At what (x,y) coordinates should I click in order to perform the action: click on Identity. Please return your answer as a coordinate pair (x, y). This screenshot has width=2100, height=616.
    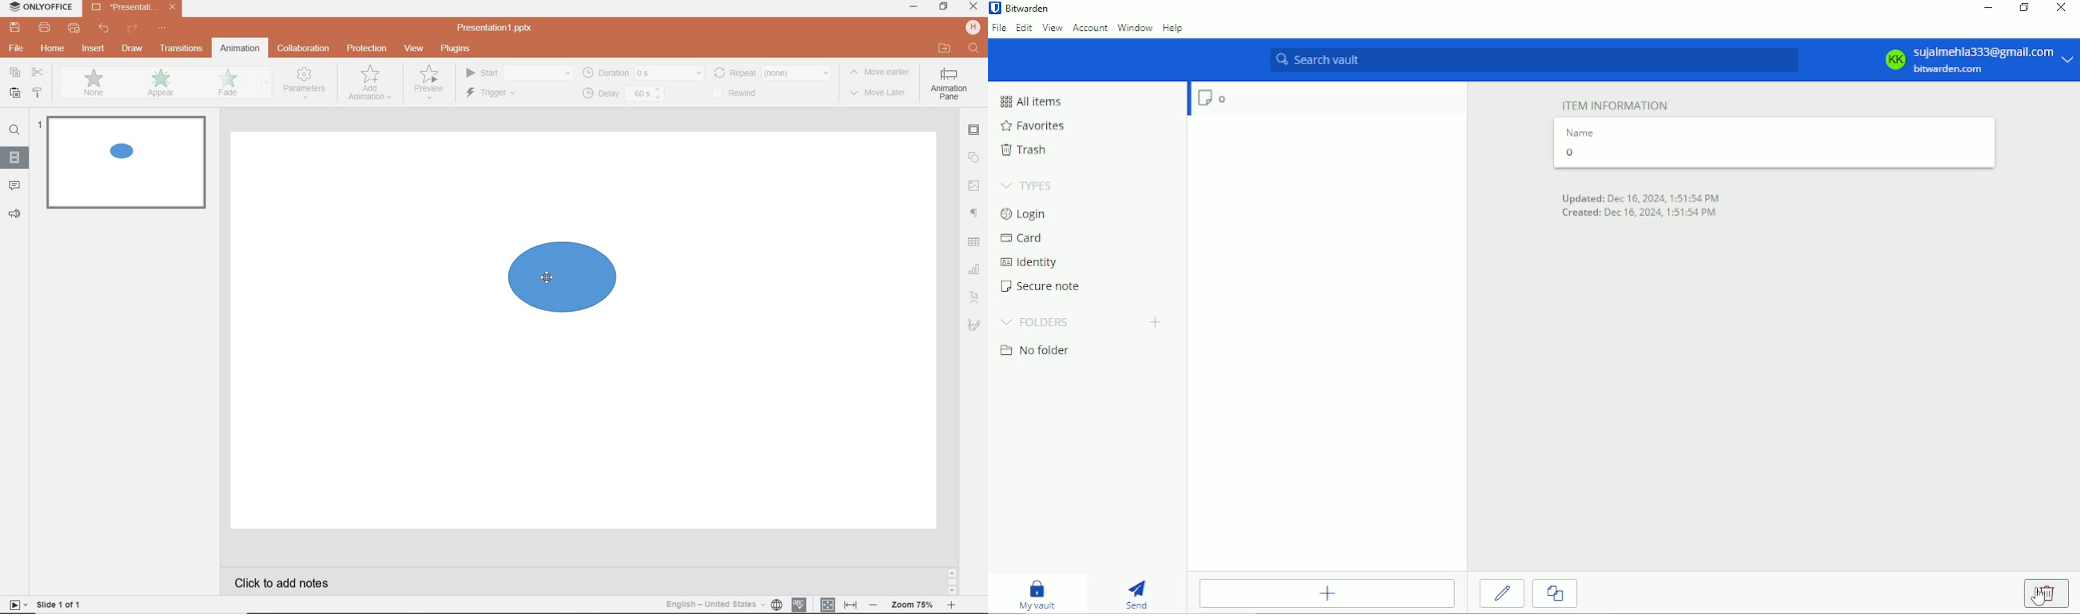
    Looking at the image, I should click on (1030, 262).